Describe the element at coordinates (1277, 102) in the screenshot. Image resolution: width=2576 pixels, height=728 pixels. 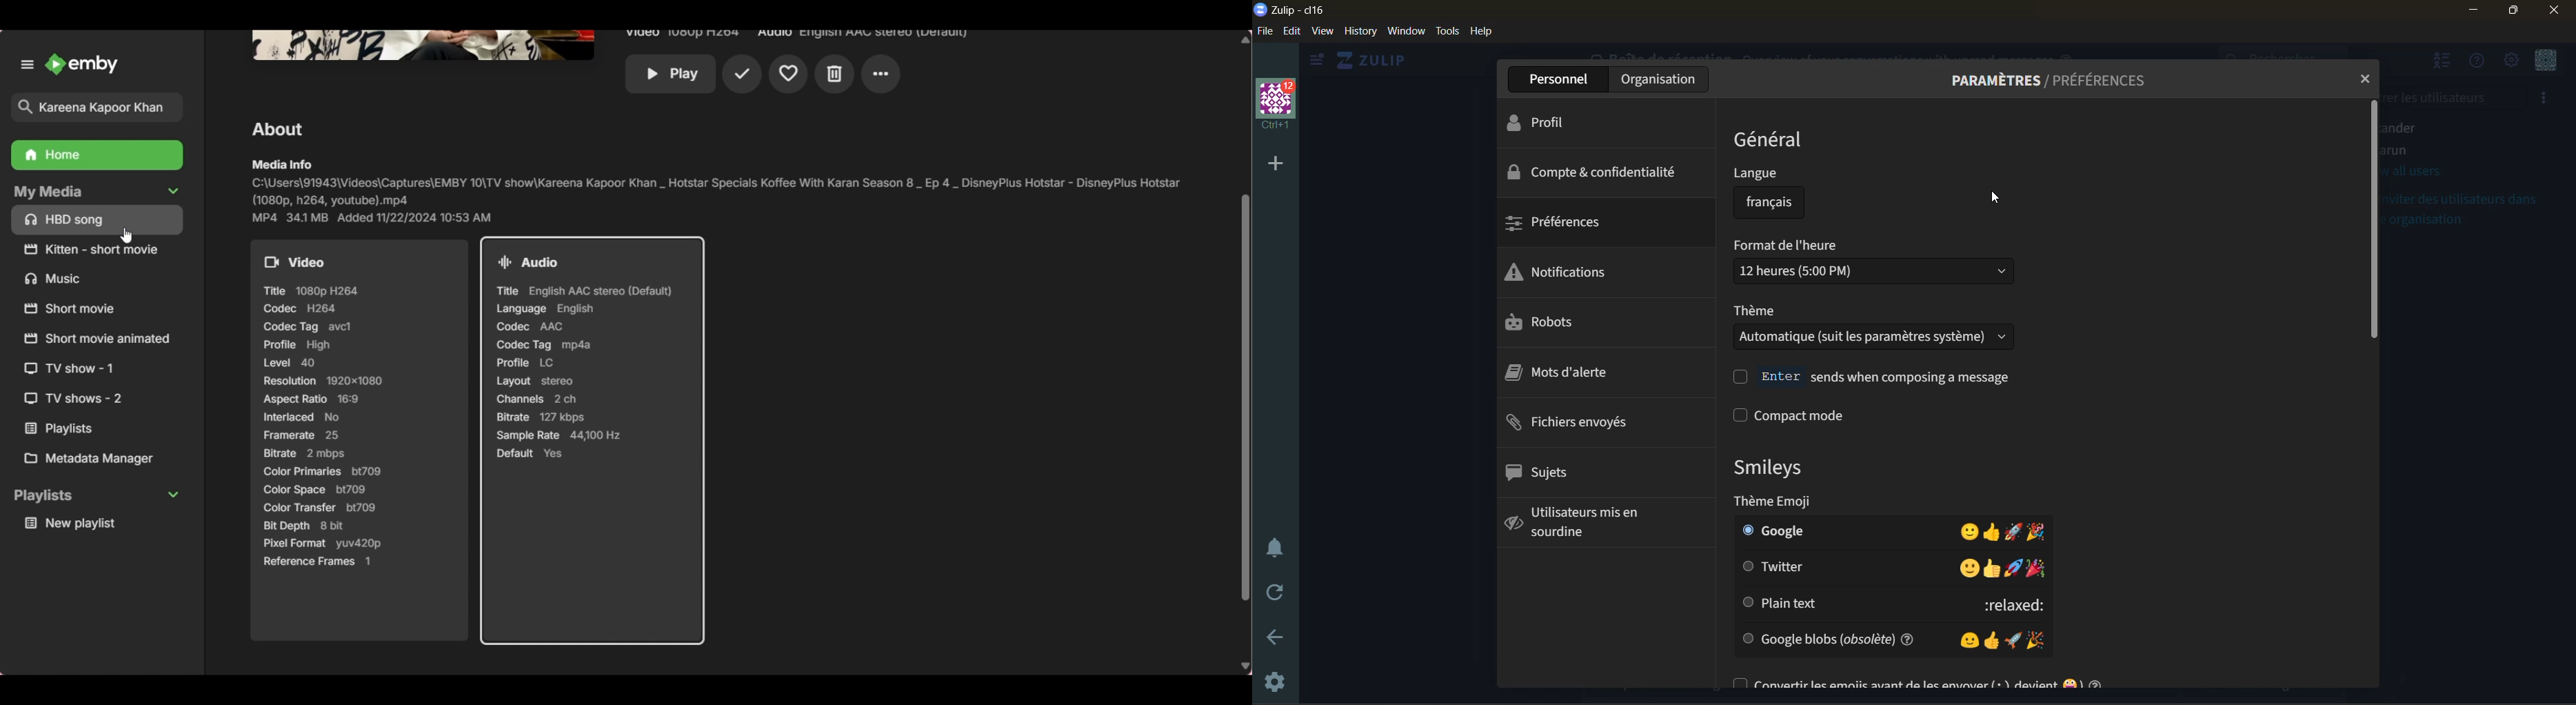
I see `organisation name and profile picture` at that location.